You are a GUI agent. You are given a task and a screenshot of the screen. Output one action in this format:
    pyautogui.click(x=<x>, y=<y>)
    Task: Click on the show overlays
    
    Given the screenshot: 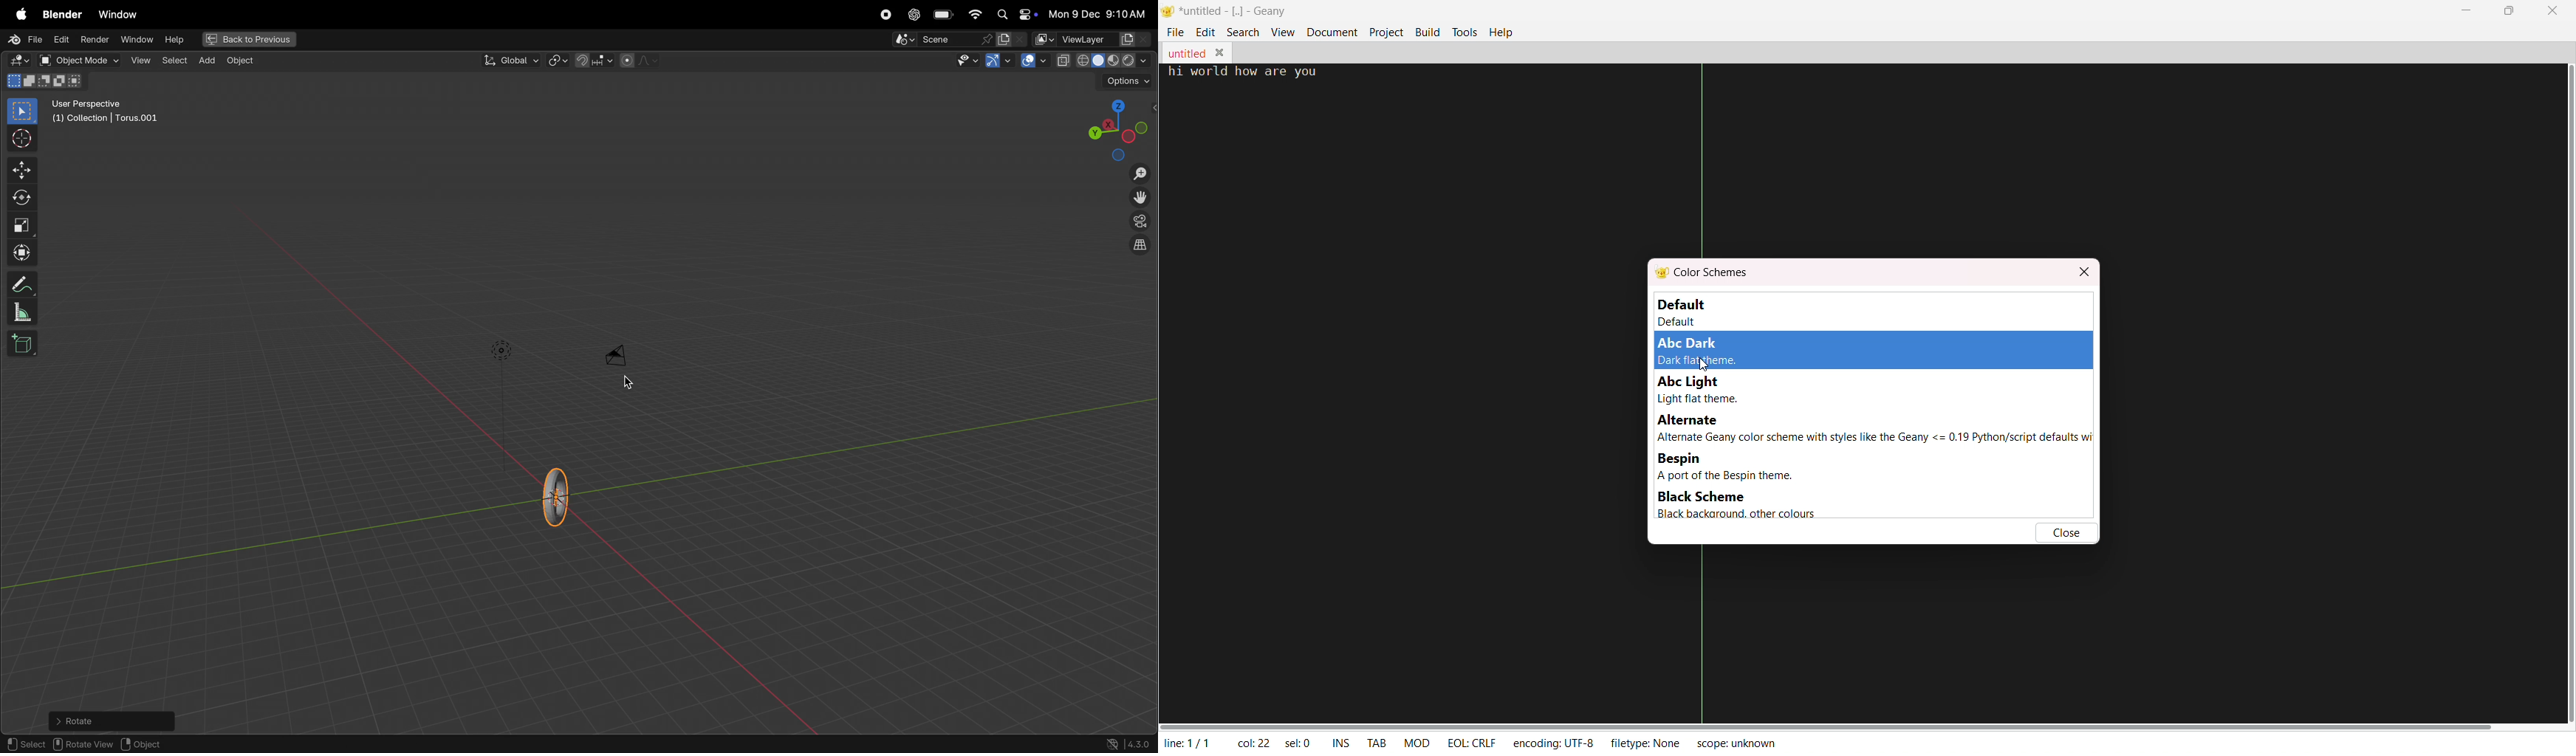 What is the action you would take?
    pyautogui.click(x=1035, y=61)
    